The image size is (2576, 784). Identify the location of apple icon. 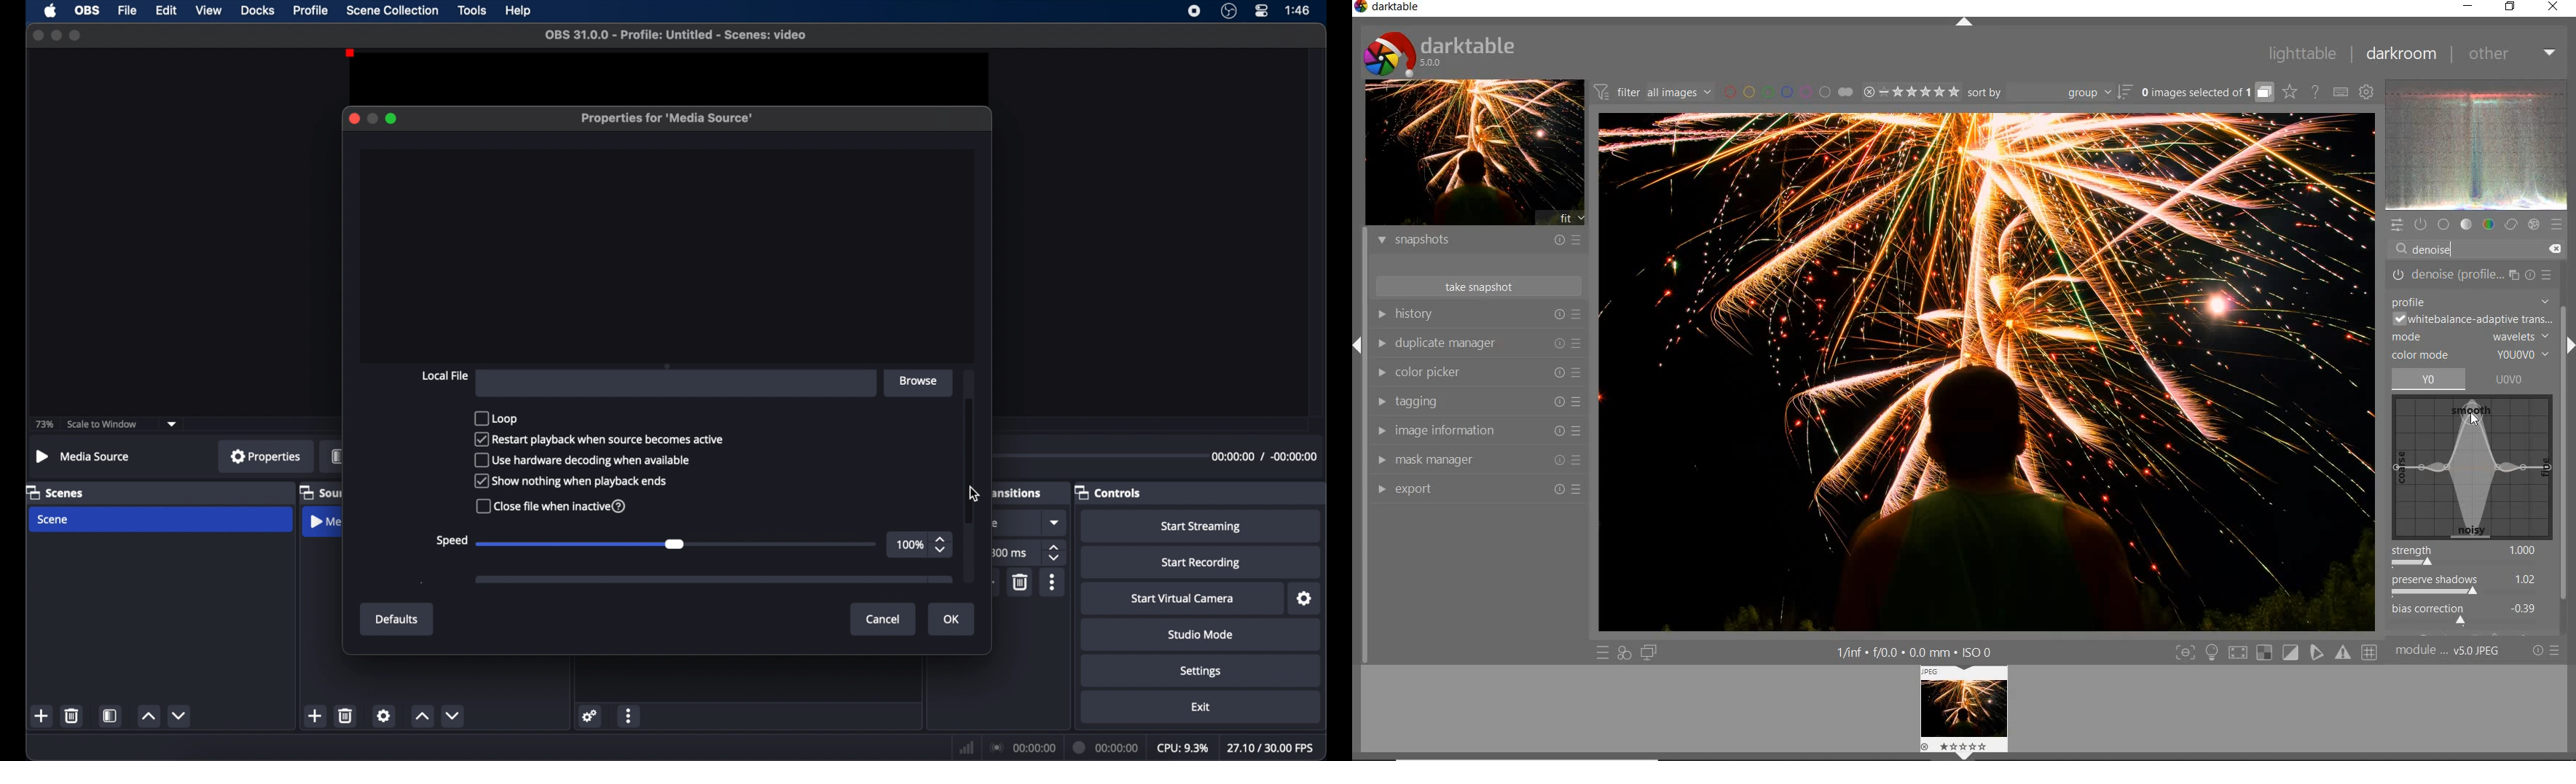
(52, 11).